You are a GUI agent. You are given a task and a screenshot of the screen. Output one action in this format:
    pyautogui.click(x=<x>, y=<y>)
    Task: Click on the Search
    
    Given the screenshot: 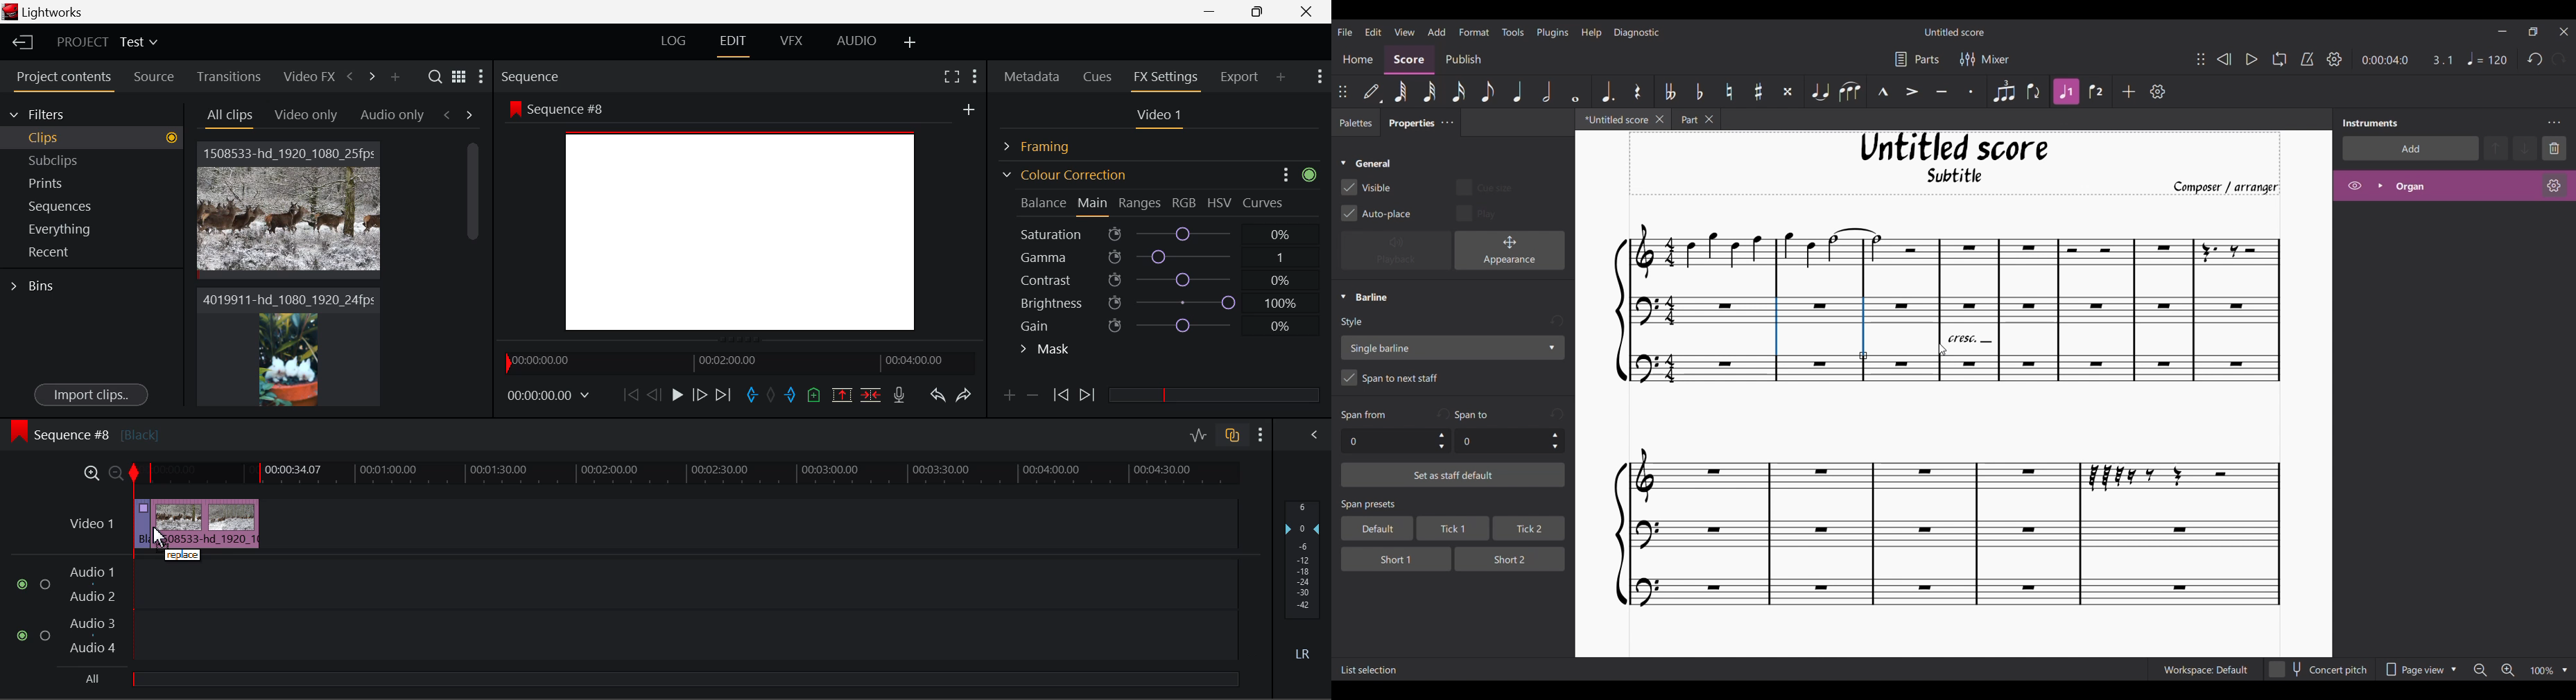 What is the action you would take?
    pyautogui.click(x=437, y=77)
    